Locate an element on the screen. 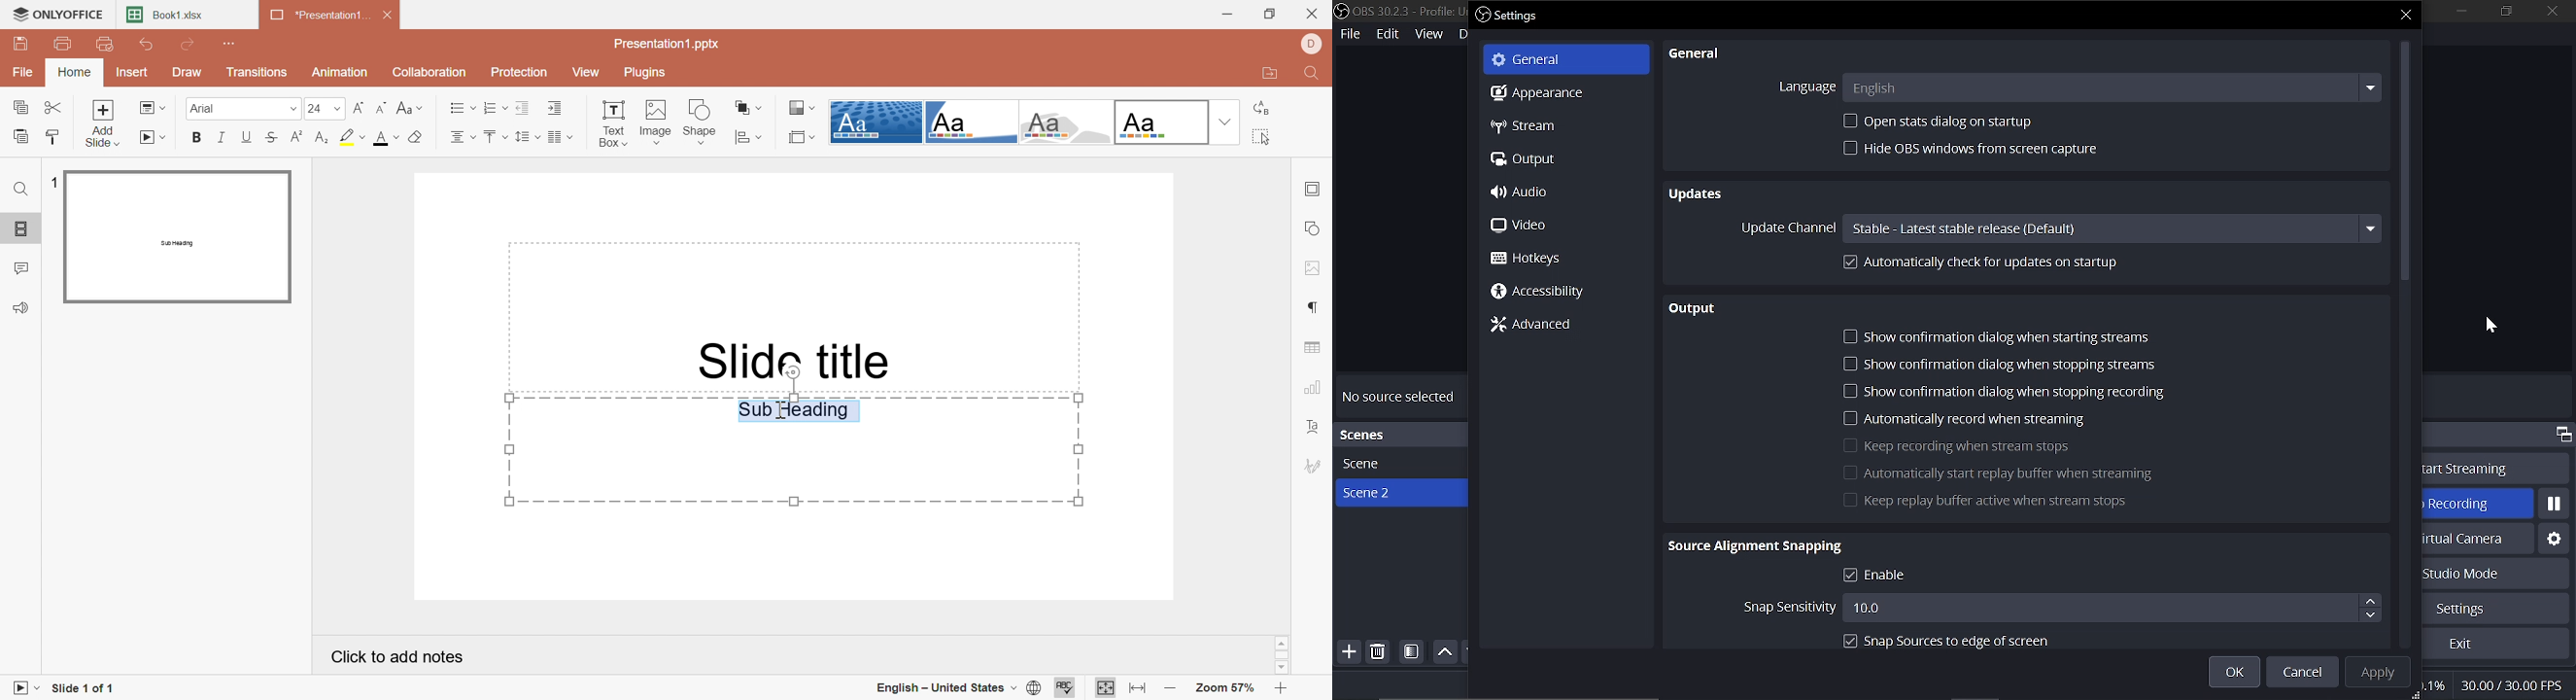 The height and width of the screenshot is (700, 2576). Cursor is located at coordinates (778, 409).